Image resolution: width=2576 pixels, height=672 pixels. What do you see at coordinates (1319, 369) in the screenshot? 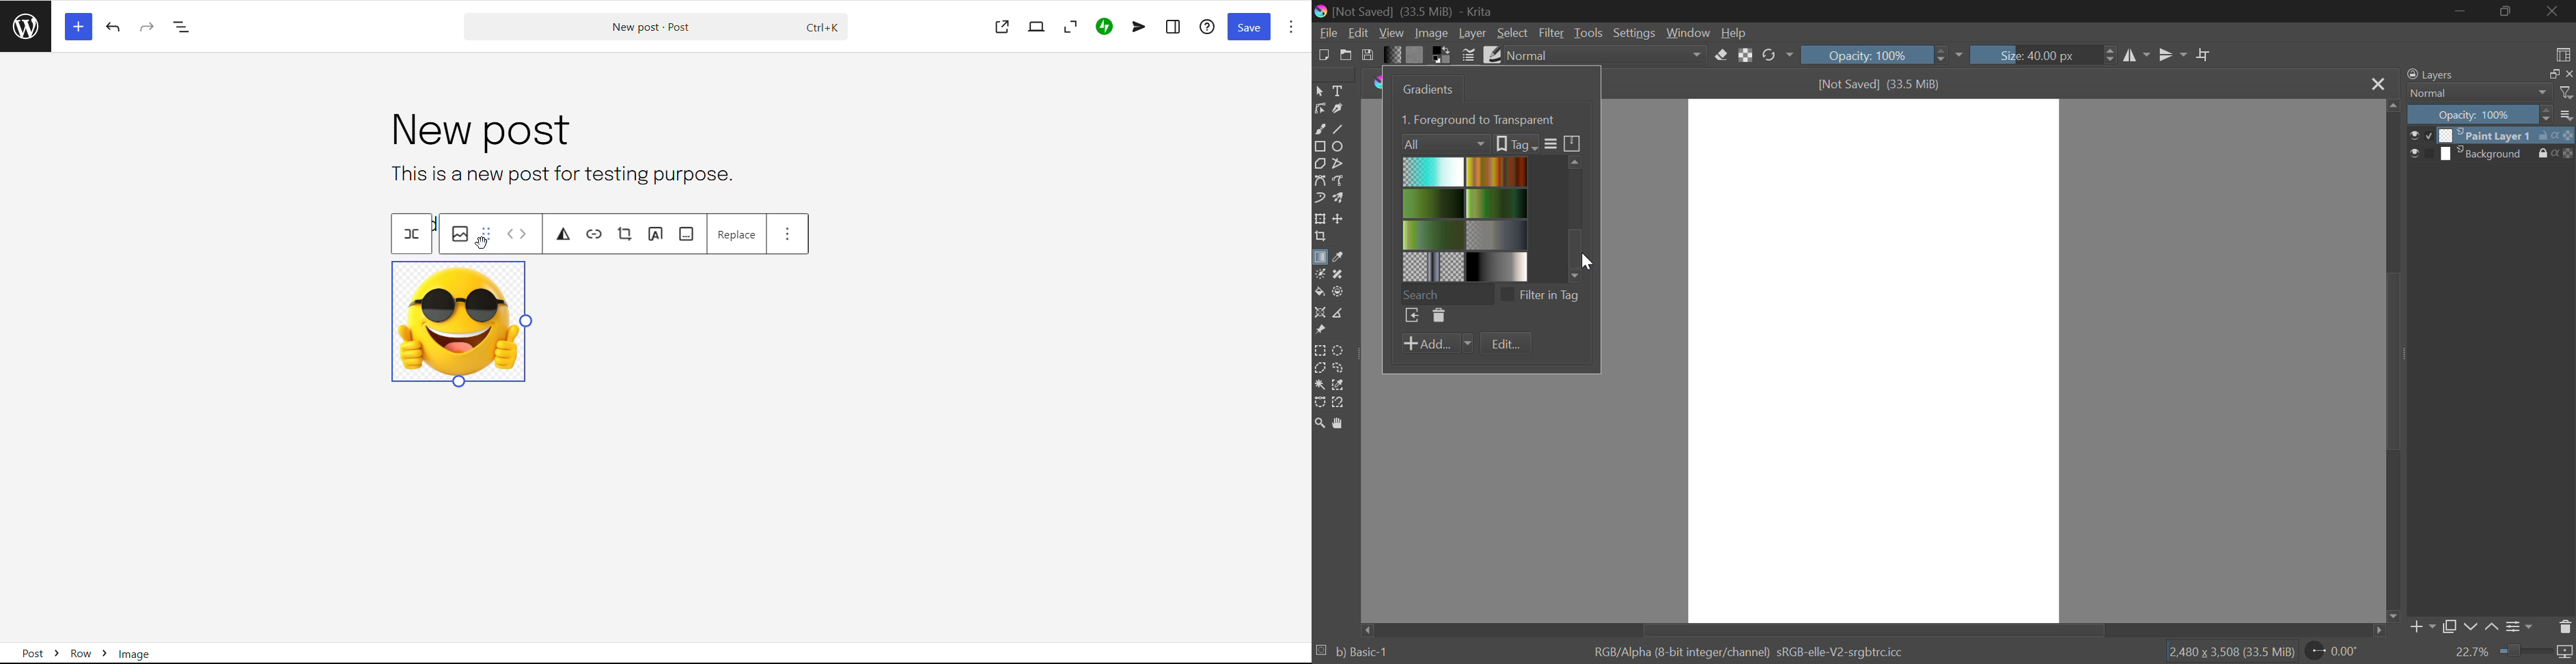
I see `Polygon Selection` at bounding box center [1319, 369].